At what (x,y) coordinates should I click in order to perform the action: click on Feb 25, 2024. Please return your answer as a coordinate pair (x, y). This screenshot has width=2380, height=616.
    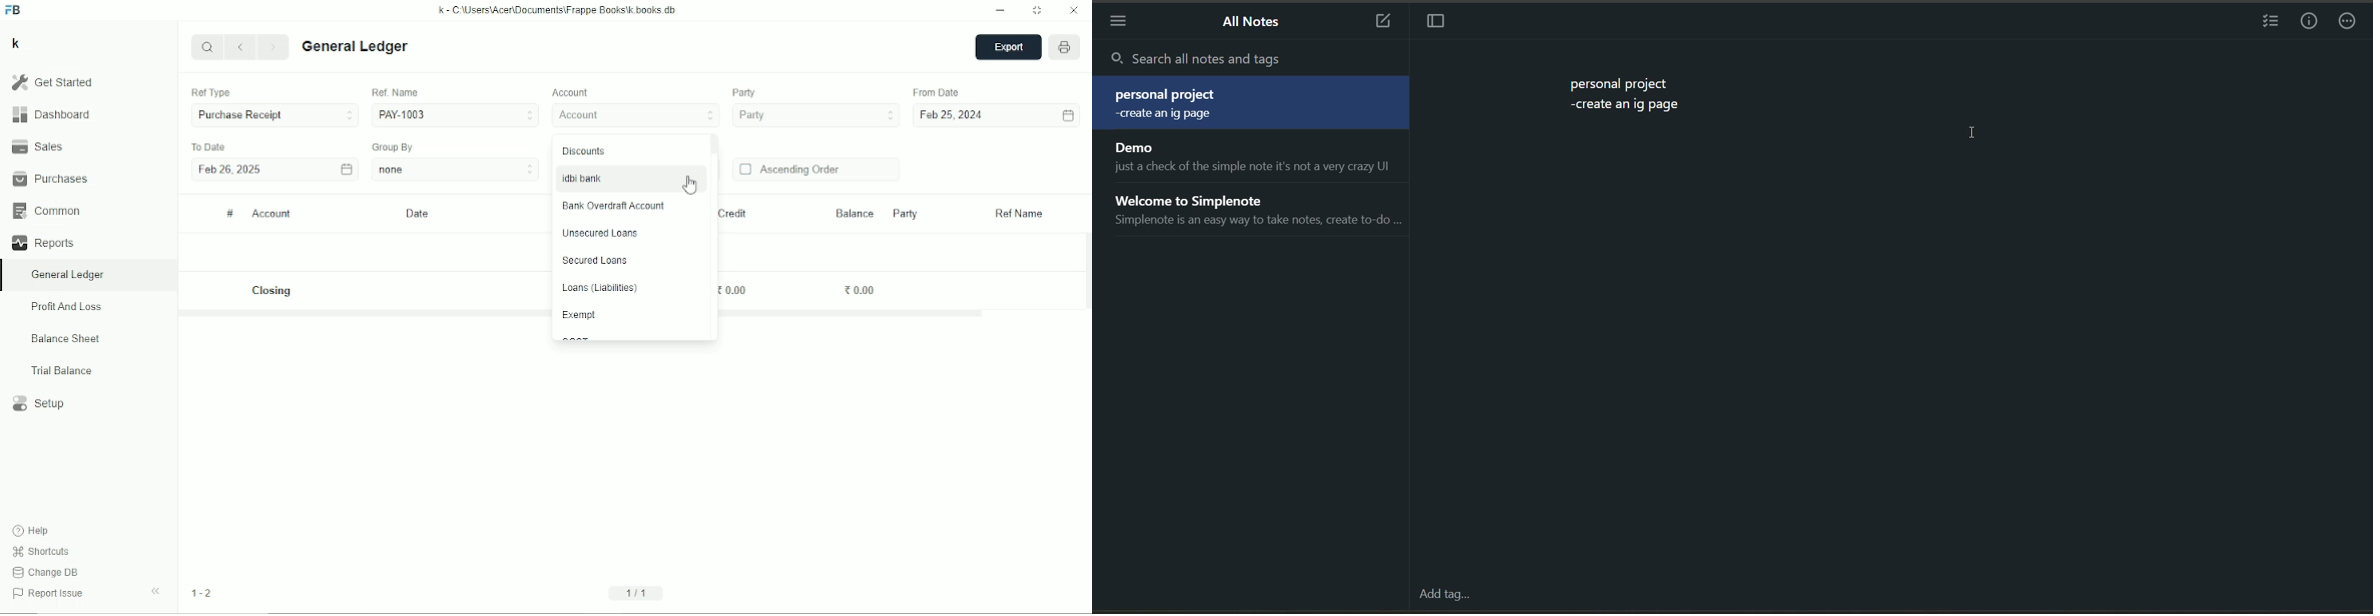
    Looking at the image, I should click on (953, 116).